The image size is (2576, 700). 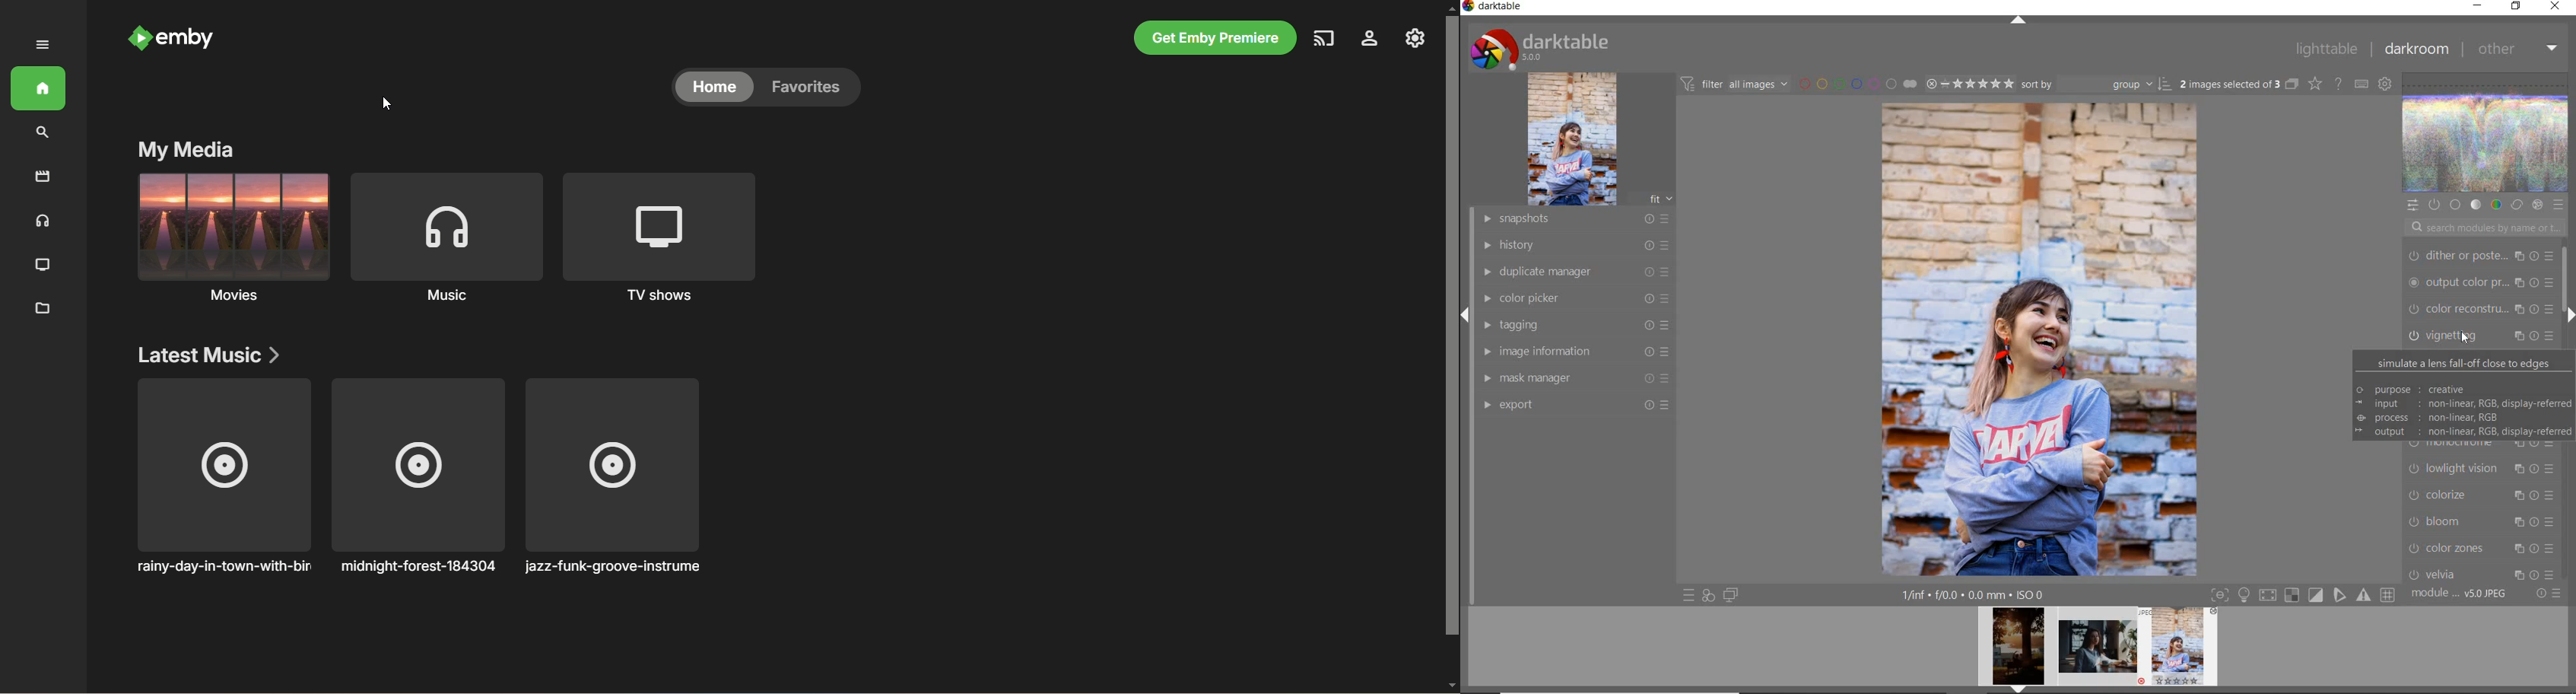 What do you see at coordinates (2462, 394) in the screenshot?
I see `simulate a lens fall-off close to edges` at bounding box center [2462, 394].